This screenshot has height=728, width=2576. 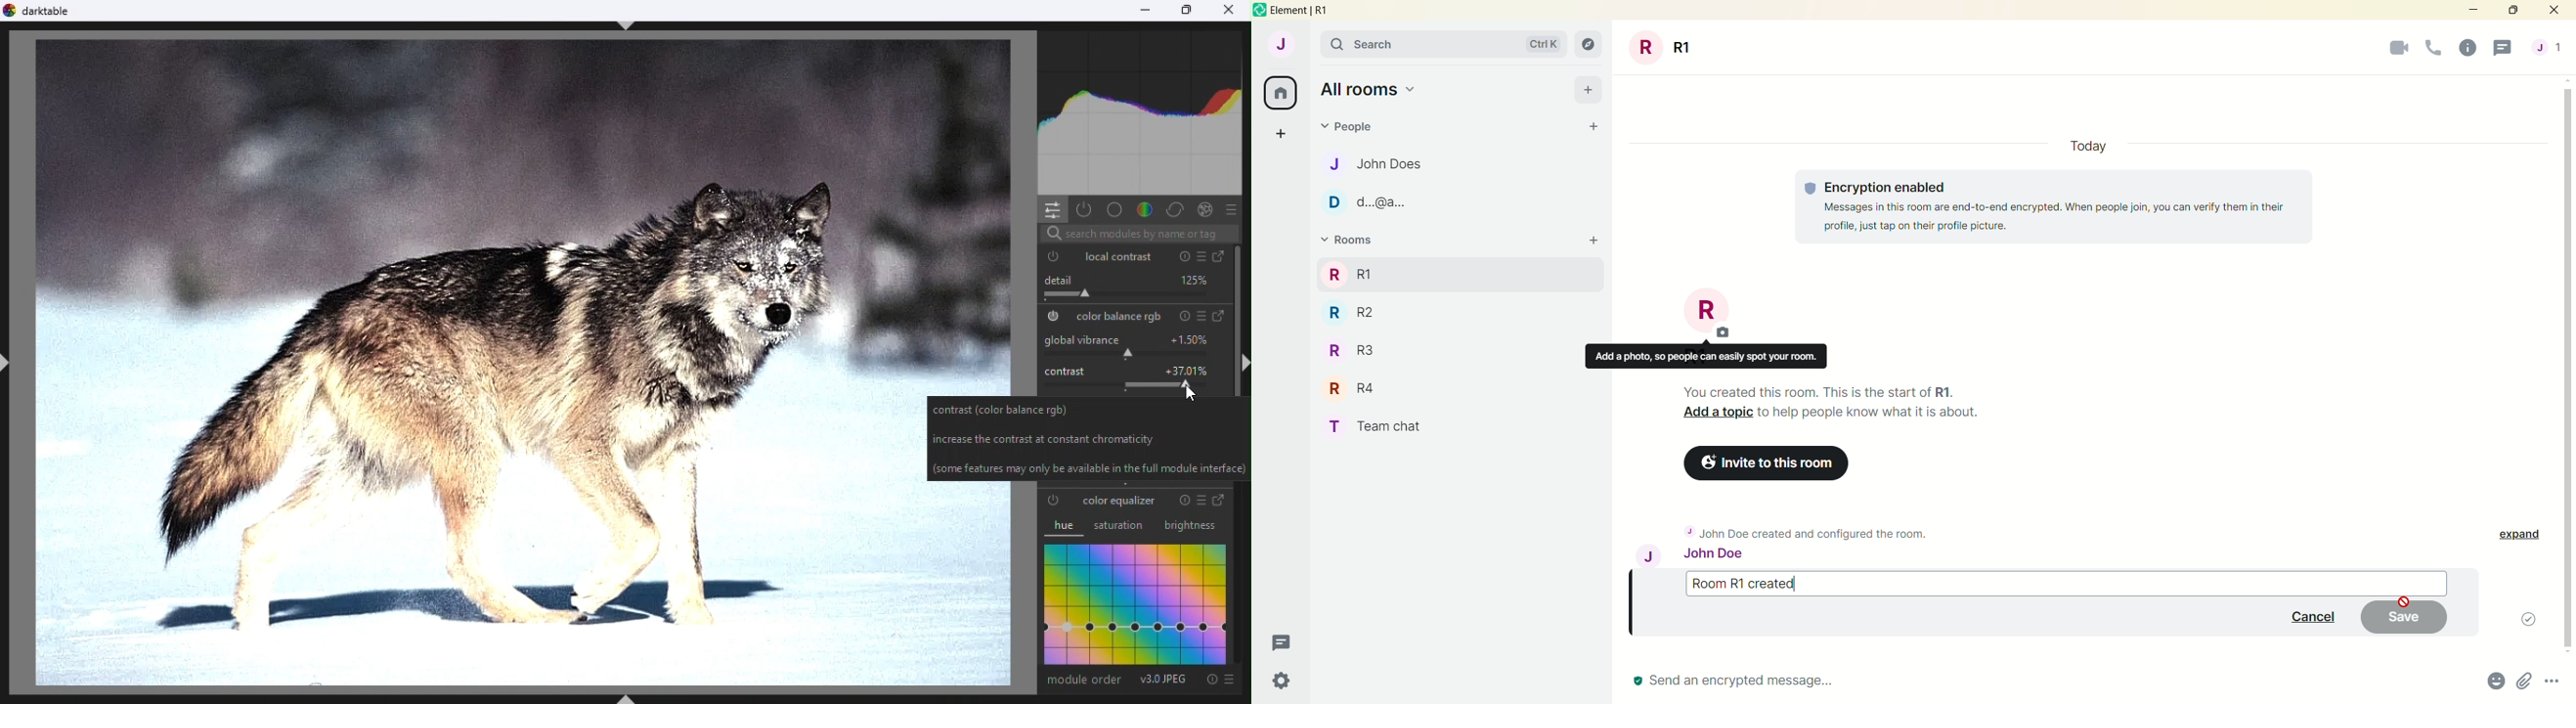 What do you see at coordinates (1200, 317) in the screenshot?
I see `presets` at bounding box center [1200, 317].